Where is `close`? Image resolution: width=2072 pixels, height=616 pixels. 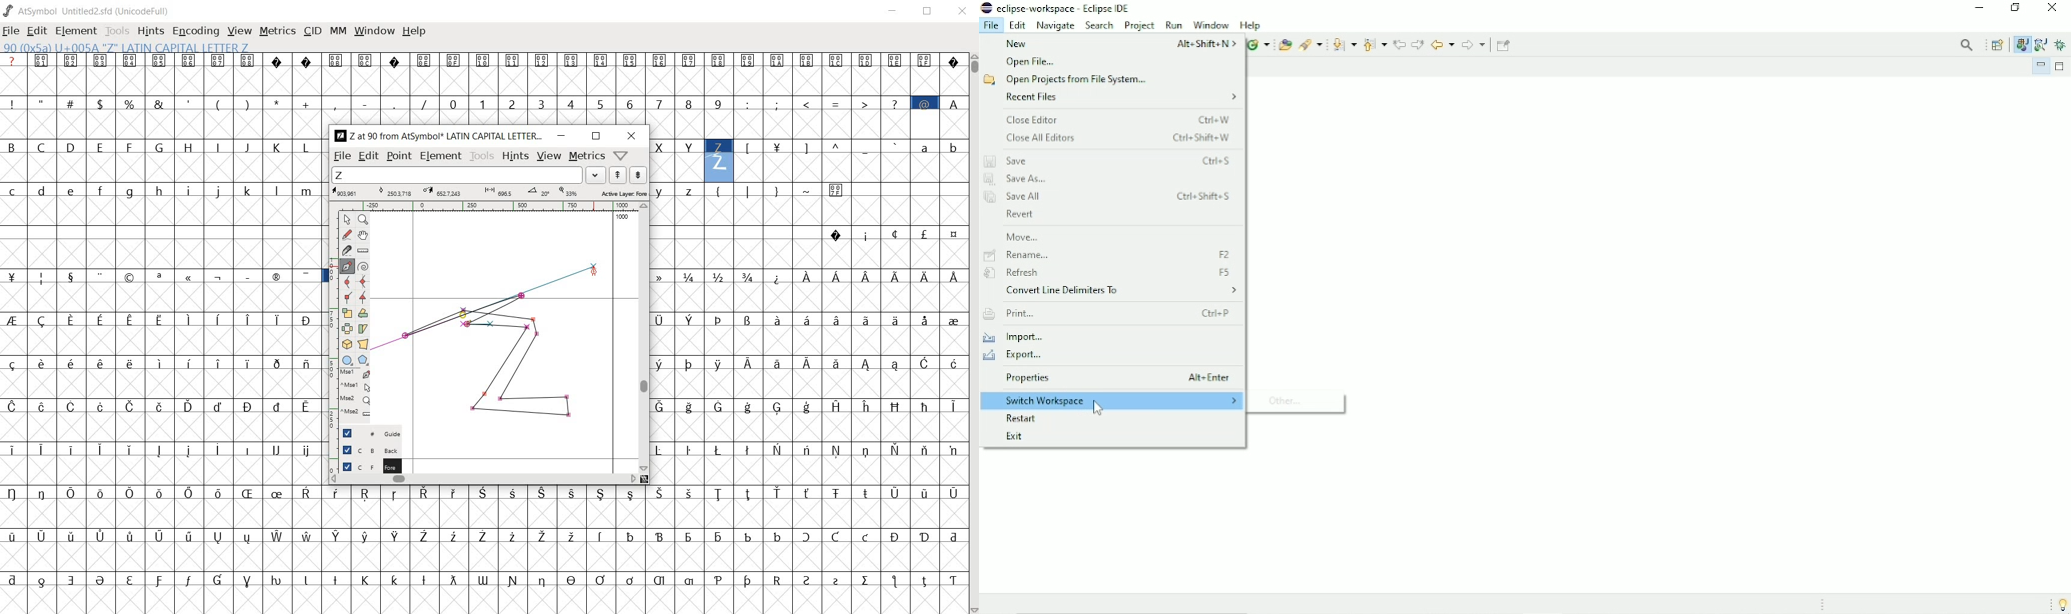
close is located at coordinates (632, 137).